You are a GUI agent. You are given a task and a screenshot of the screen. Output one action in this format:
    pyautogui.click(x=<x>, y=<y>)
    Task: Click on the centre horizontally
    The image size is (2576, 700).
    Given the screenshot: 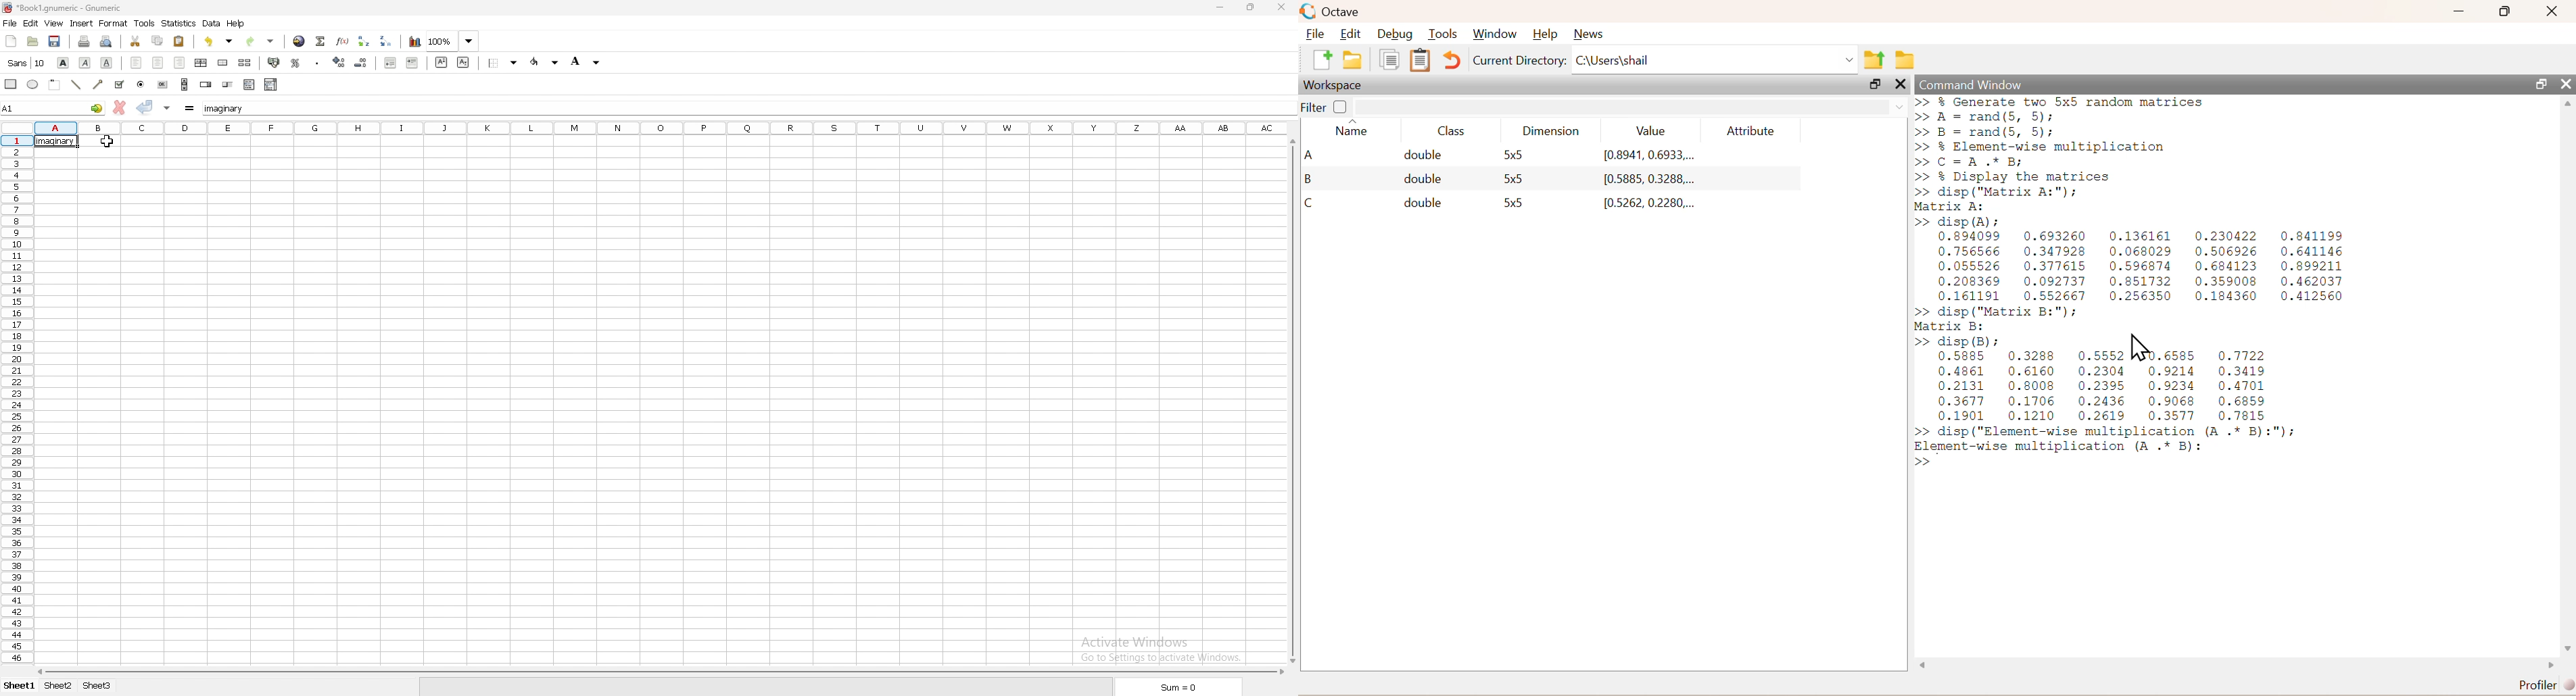 What is the action you would take?
    pyautogui.click(x=201, y=63)
    